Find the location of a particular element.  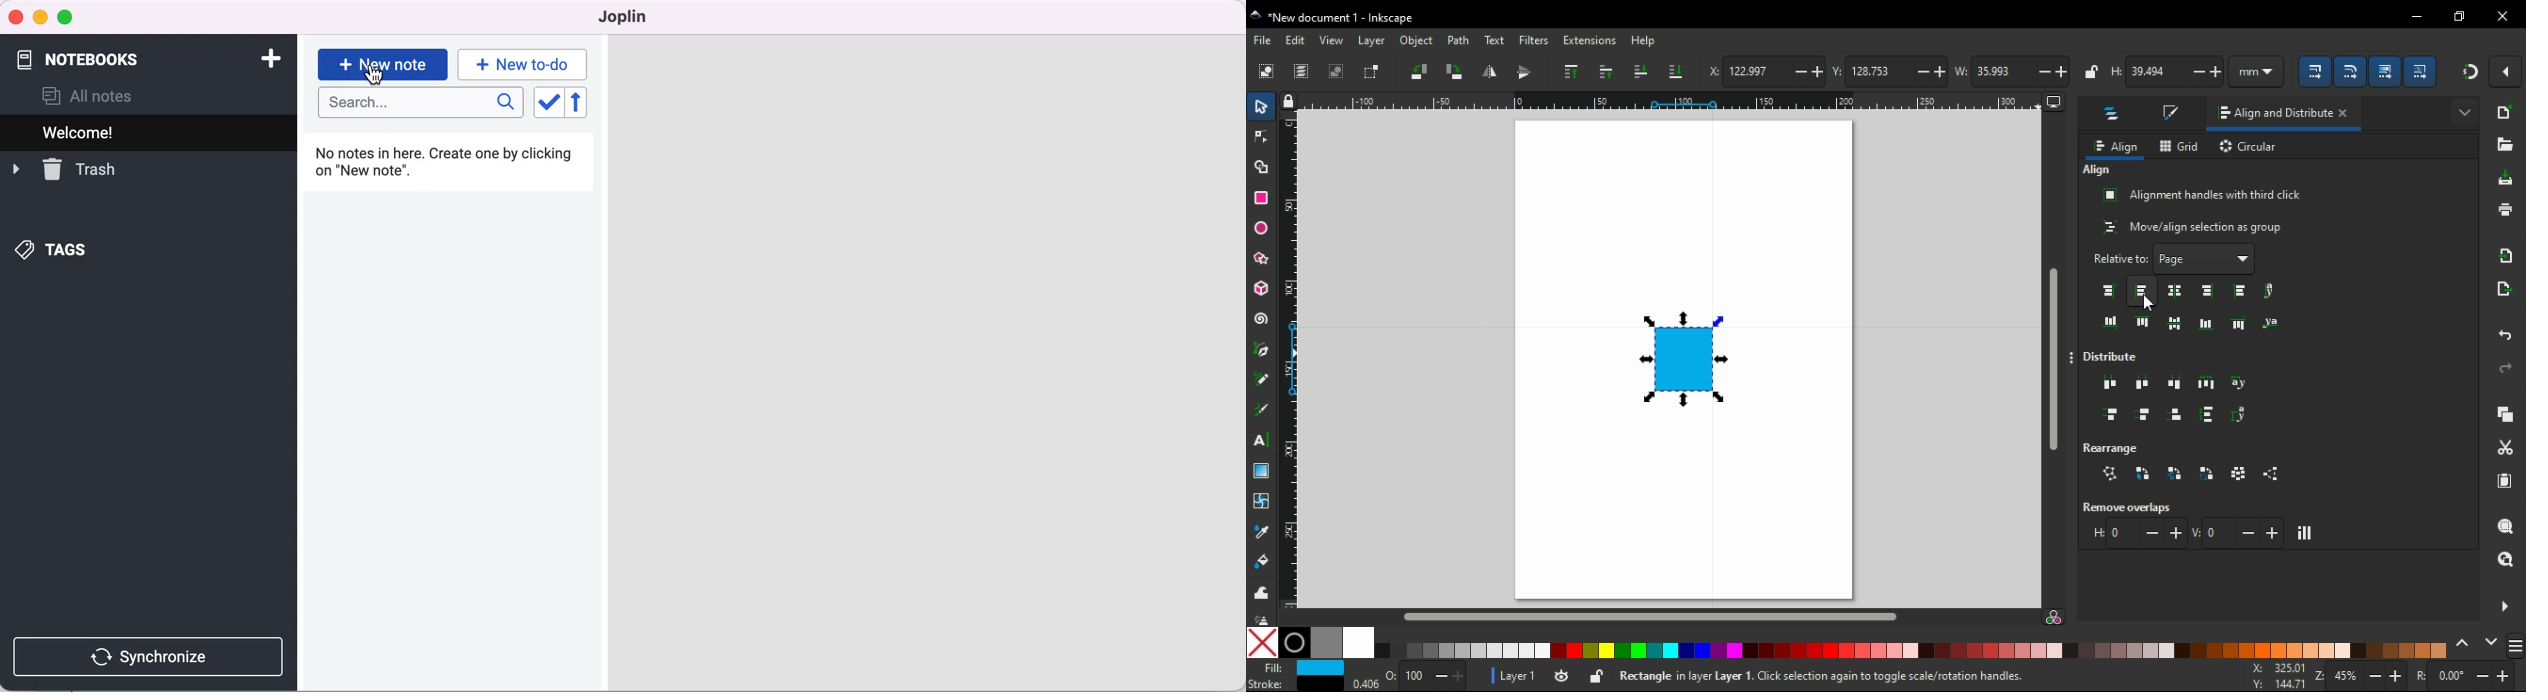

save is located at coordinates (2506, 180).